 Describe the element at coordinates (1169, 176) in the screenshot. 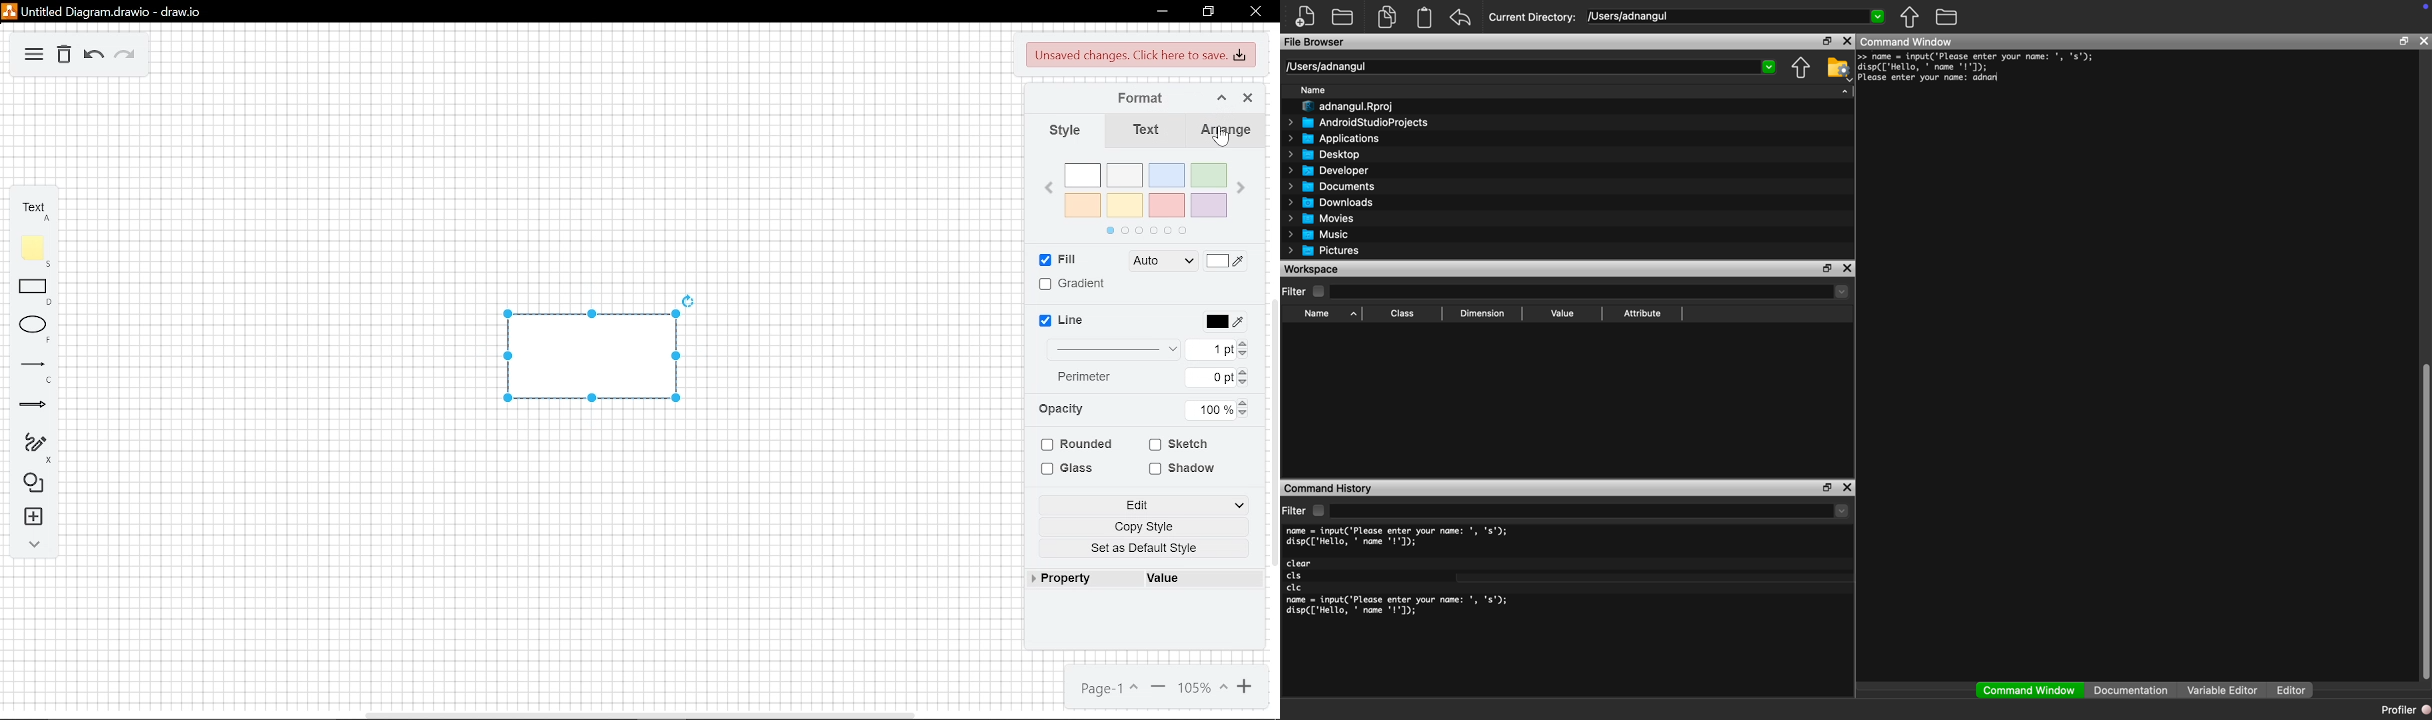

I see `blue` at that location.